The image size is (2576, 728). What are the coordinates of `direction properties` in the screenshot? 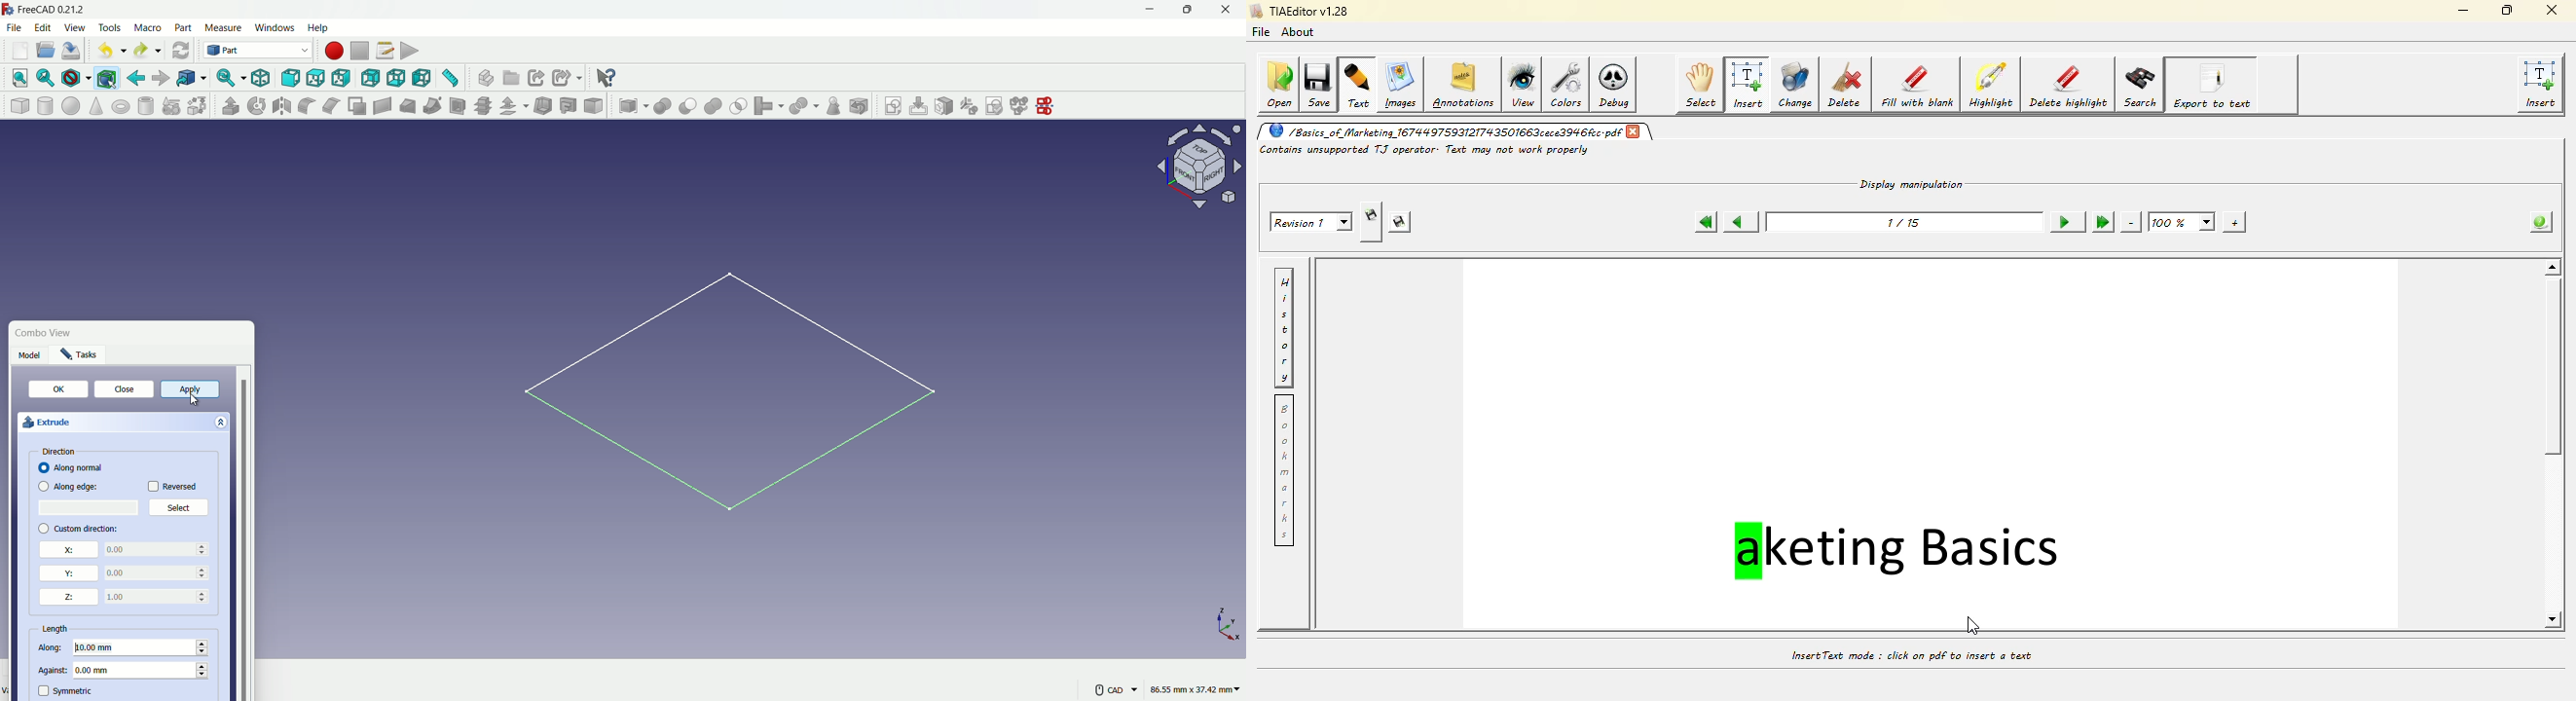 It's located at (65, 452).